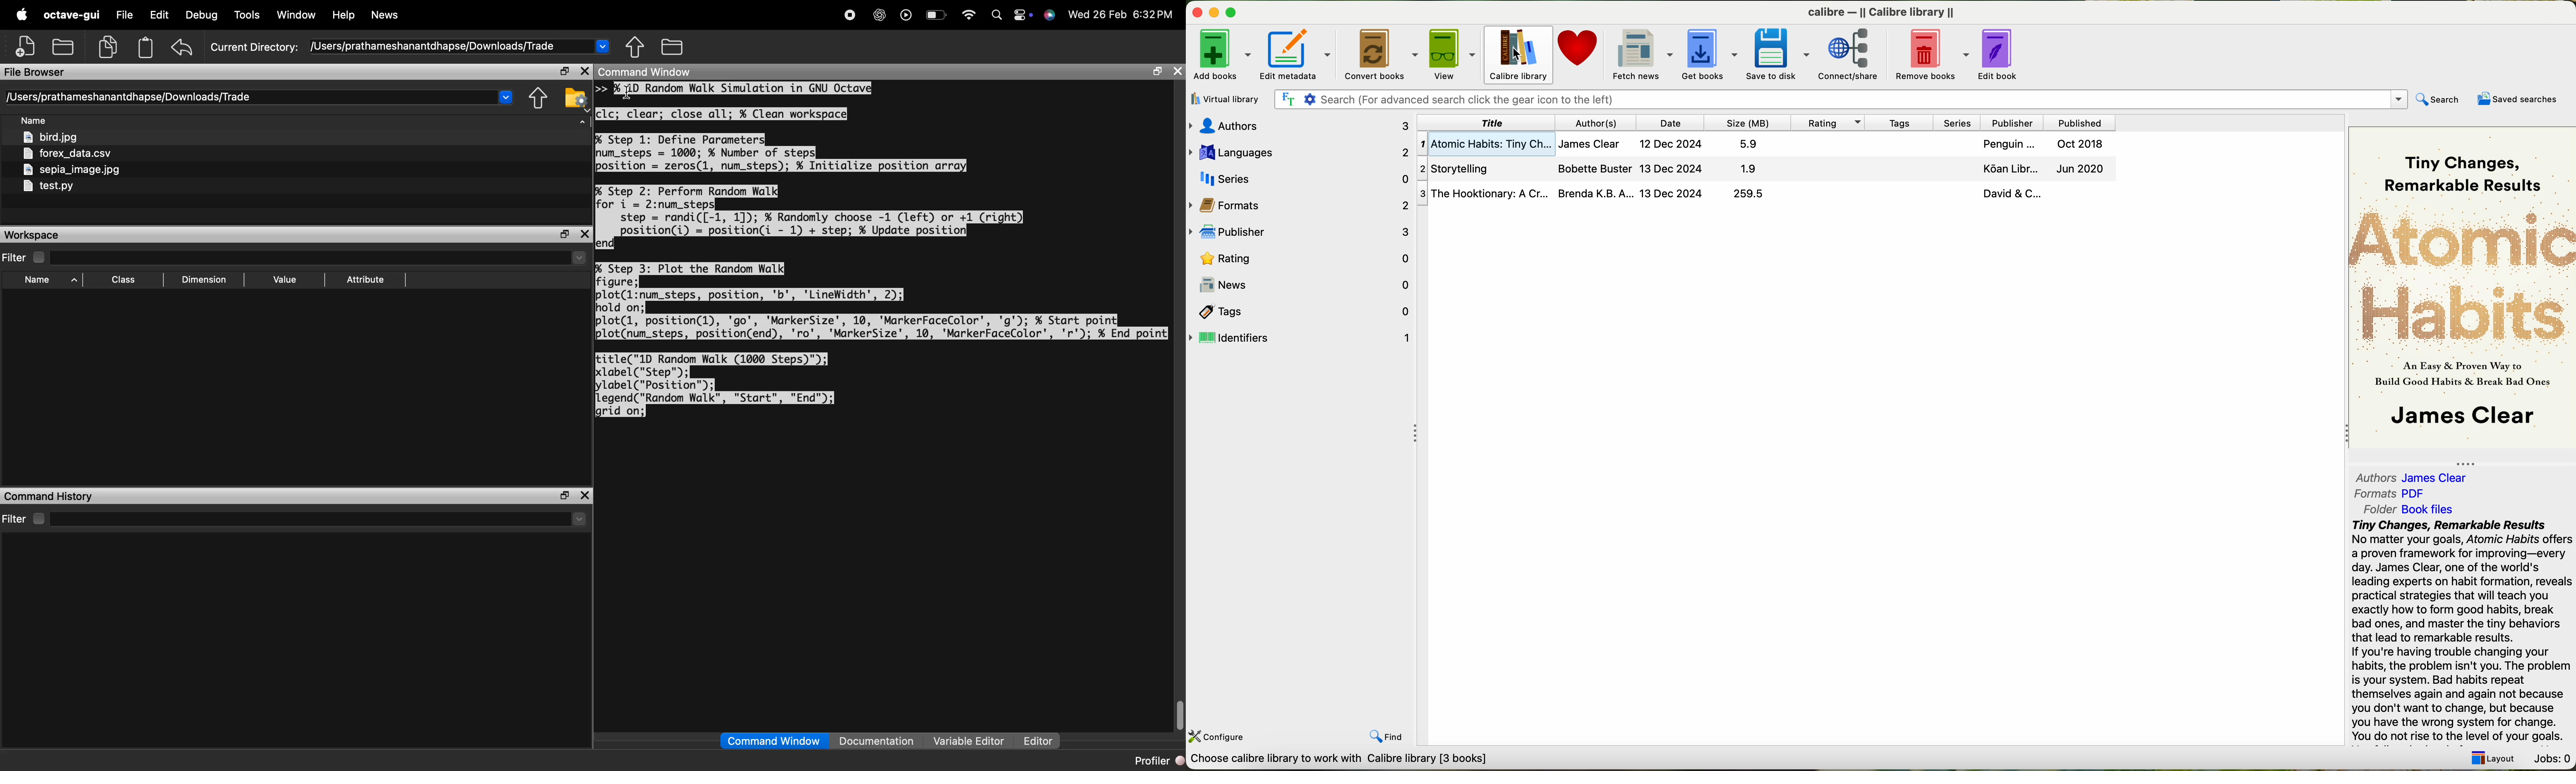 The height and width of the screenshot is (784, 2576). Describe the element at coordinates (1768, 170) in the screenshot. I see `Second Storytelling` at that location.